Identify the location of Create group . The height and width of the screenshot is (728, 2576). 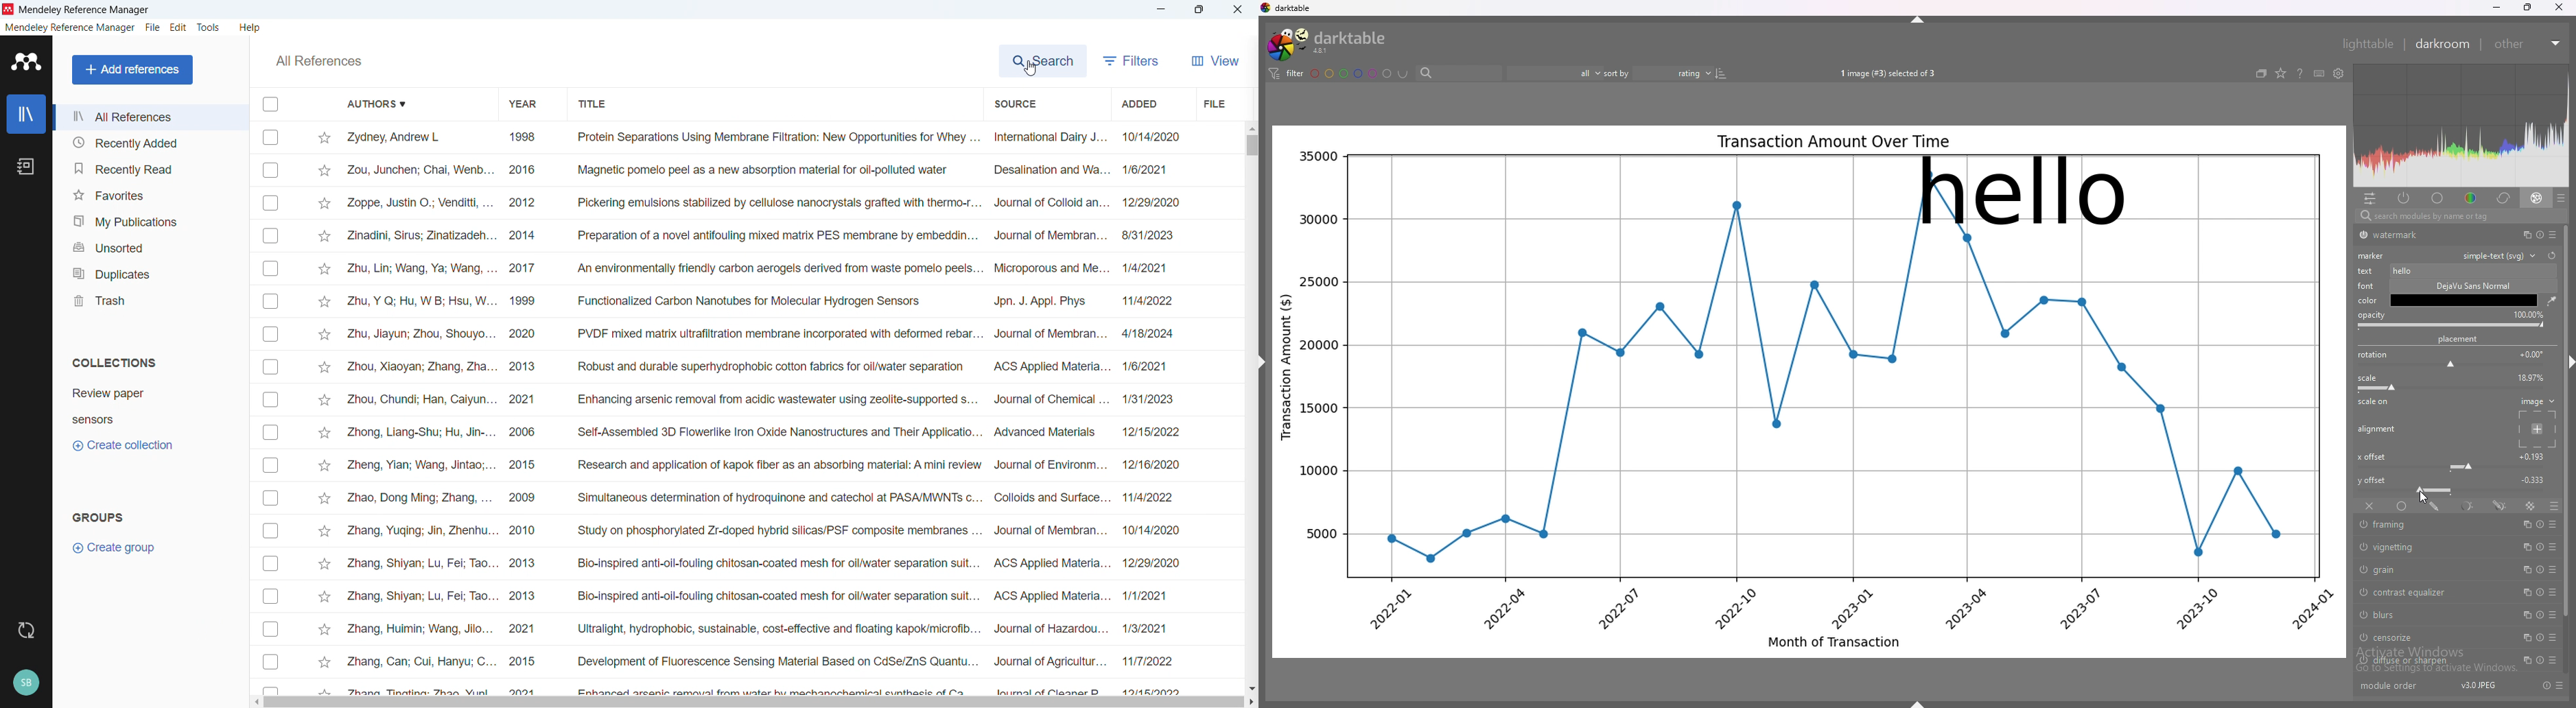
(117, 547).